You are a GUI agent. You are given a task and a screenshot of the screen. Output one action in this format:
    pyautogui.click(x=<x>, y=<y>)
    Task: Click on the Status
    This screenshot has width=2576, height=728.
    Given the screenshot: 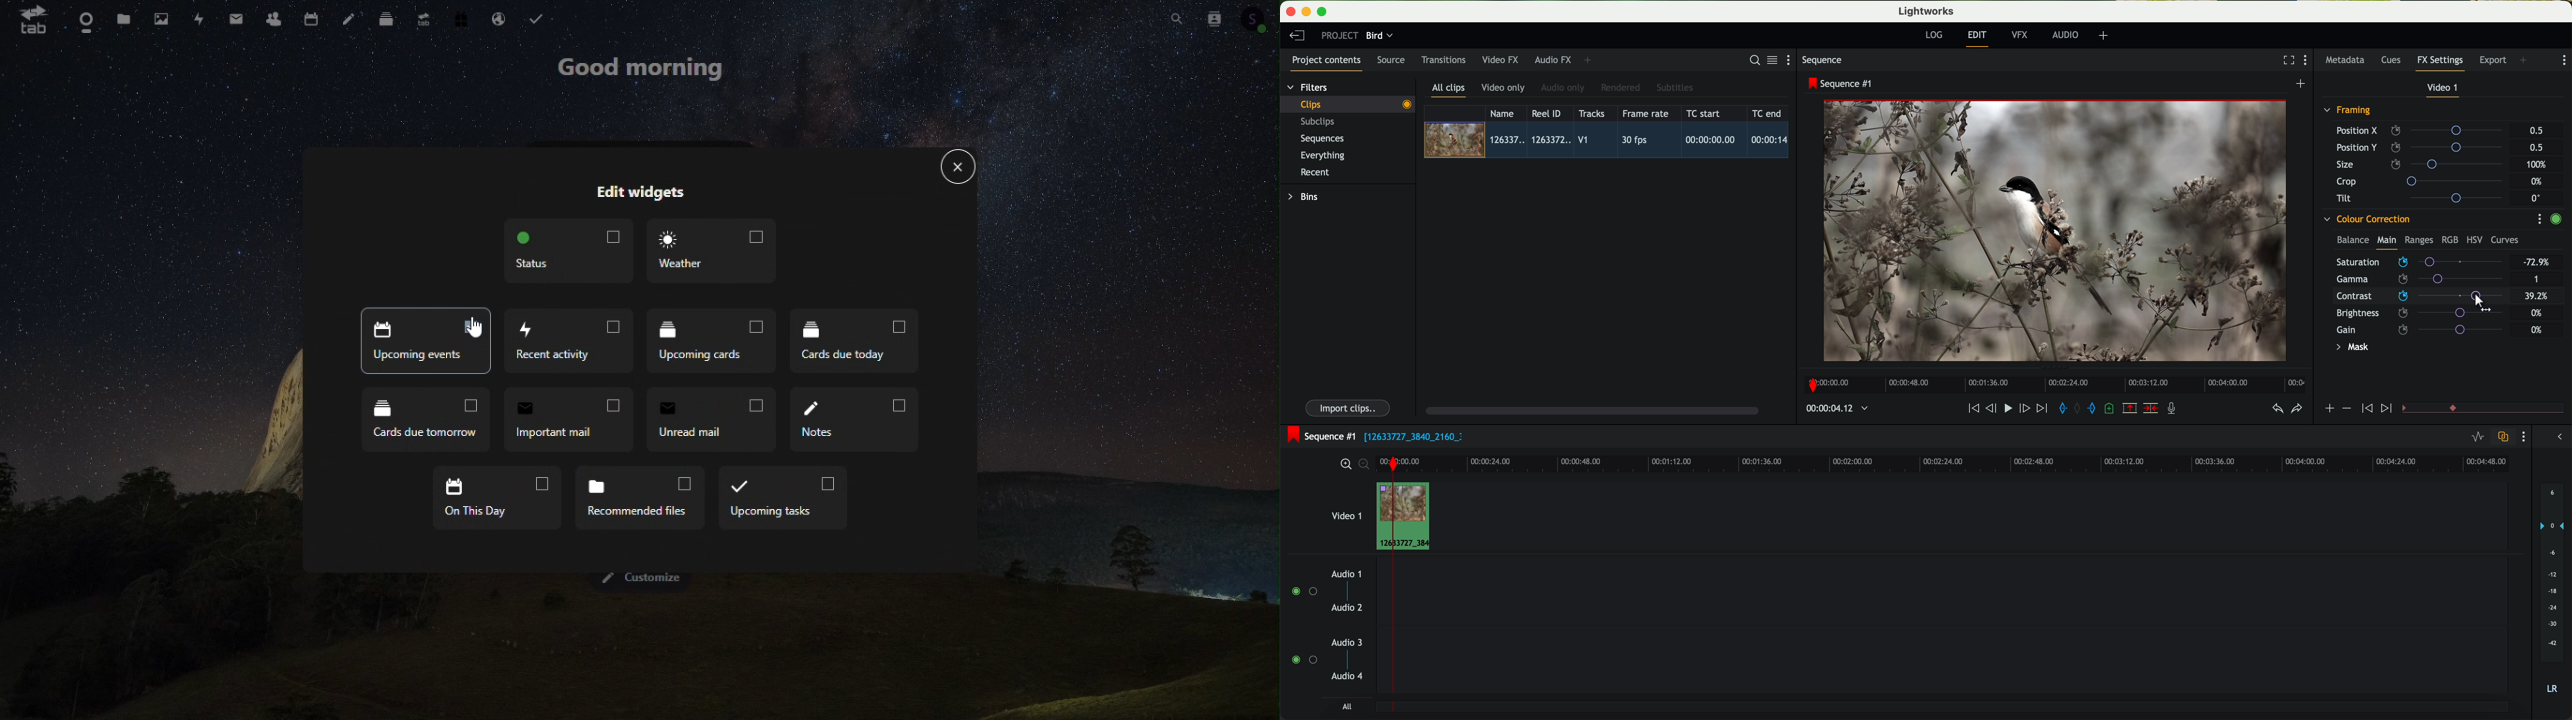 What is the action you would take?
    pyautogui.click(x=569, y=251)
    